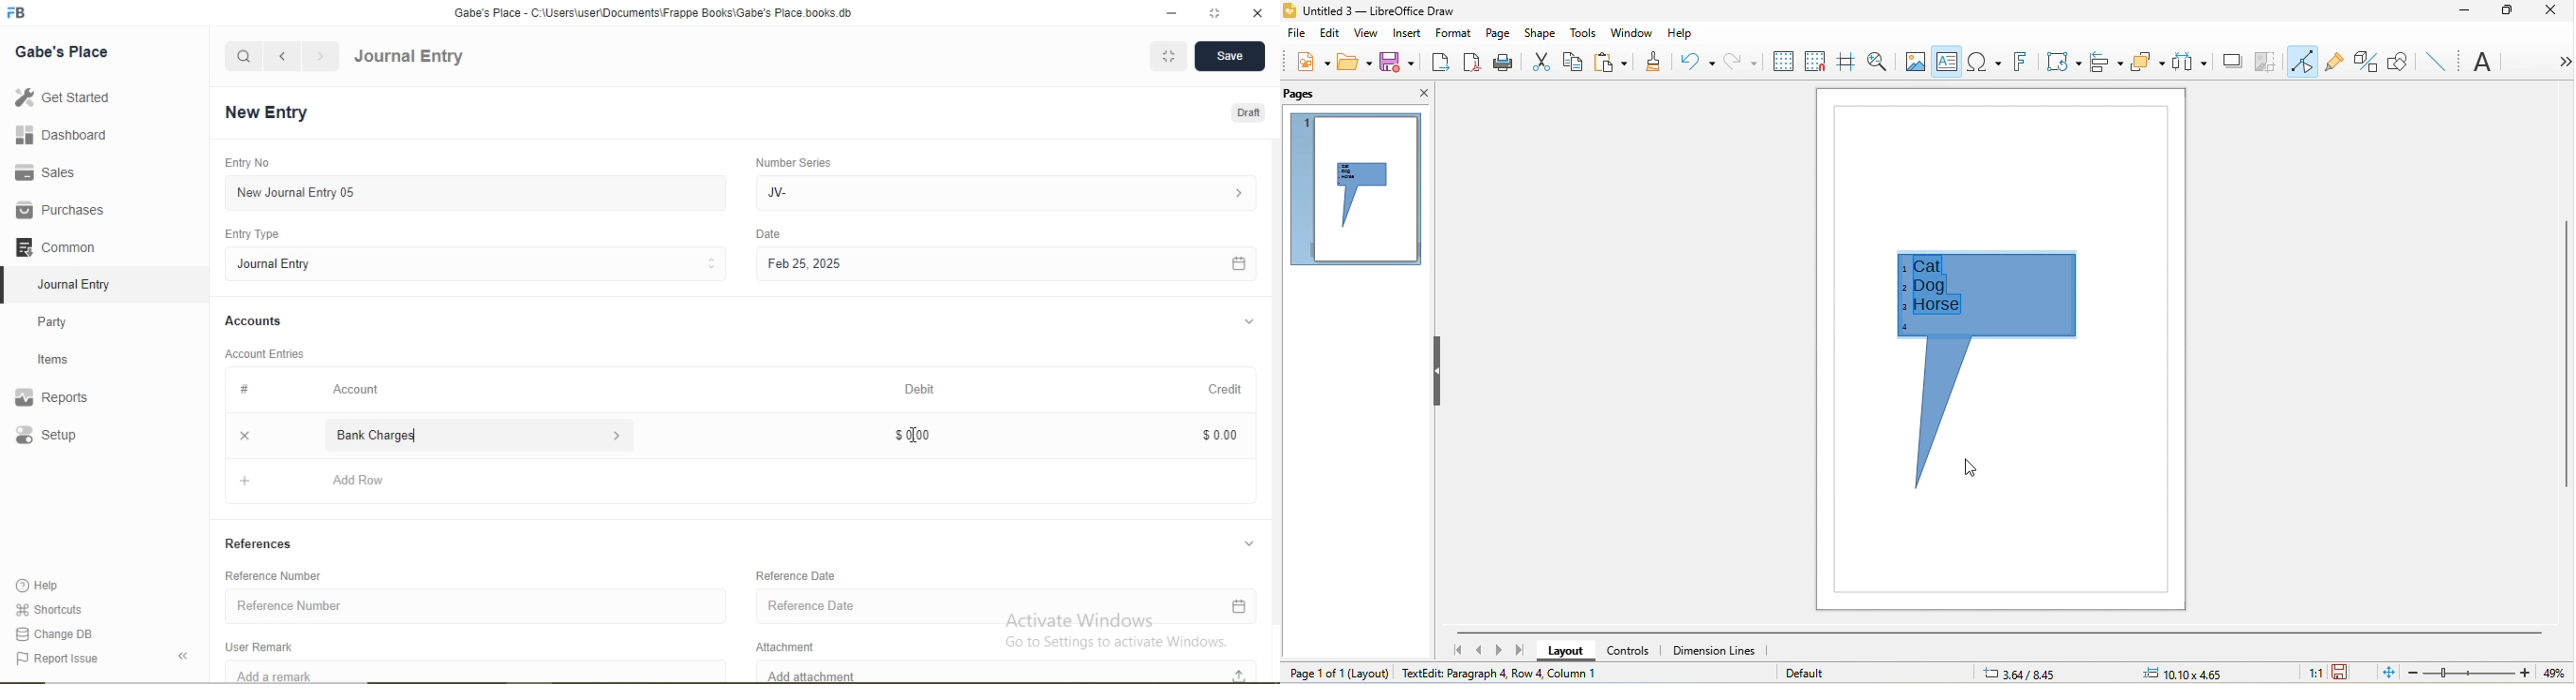 This screenshot has width=2576, height=700. What do you see at coordinates (244, 56) in the screenshot?
I see `search` at bounding box center [244, 56].